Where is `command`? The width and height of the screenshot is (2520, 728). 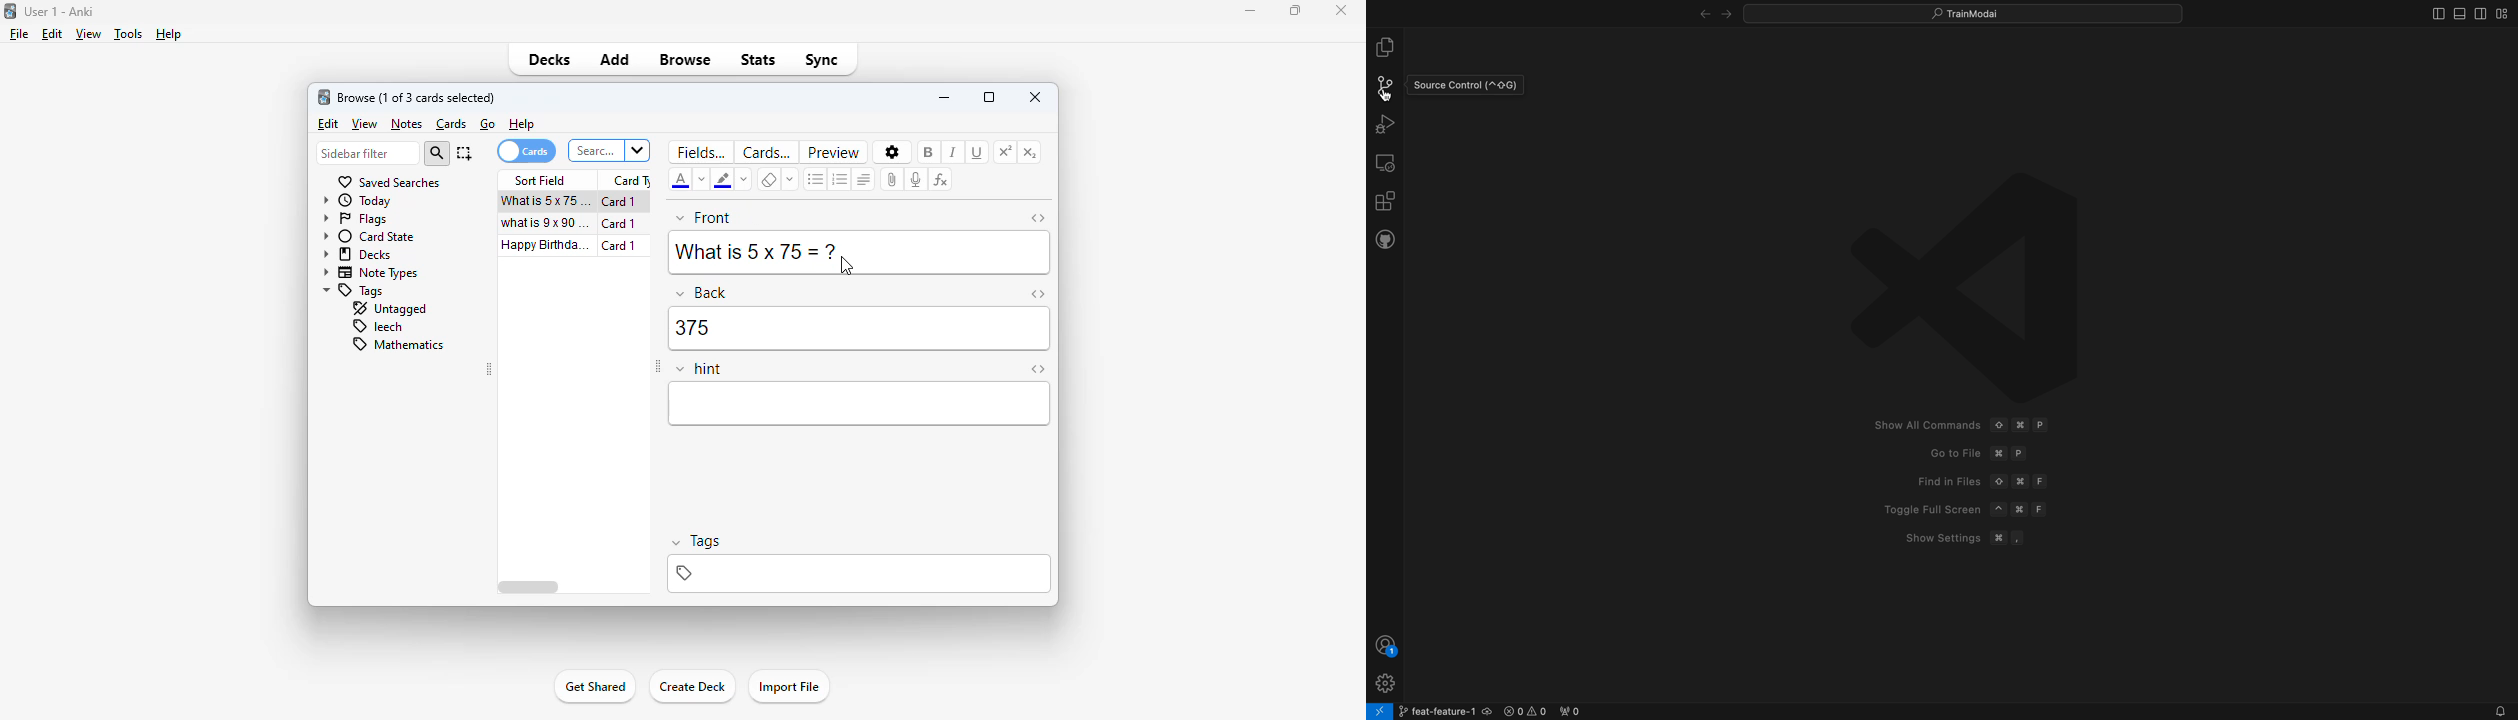 command is located at coordinates (1998, 454).